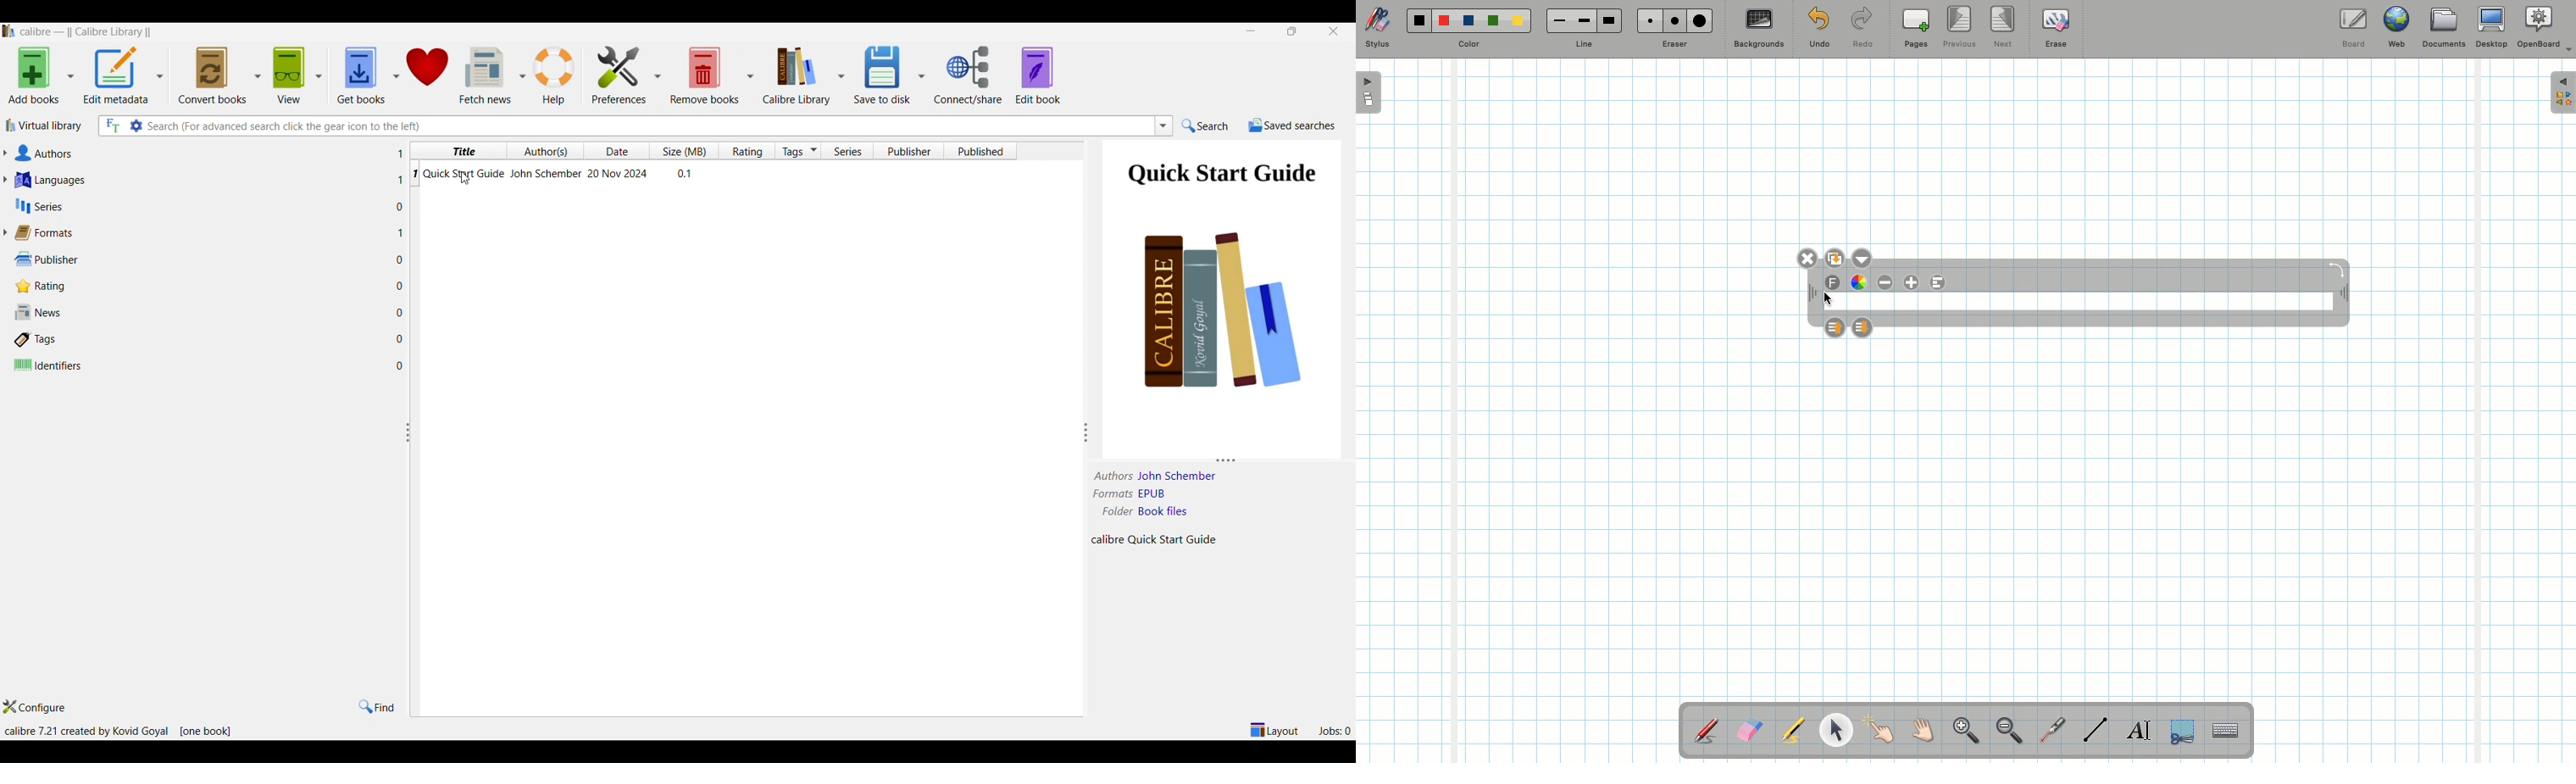 This screenshot has height=784, width=2576. What do you see at coordinates (2004, 25) in the screenshot?
I see `Next` at bounding box center [2004, 25].